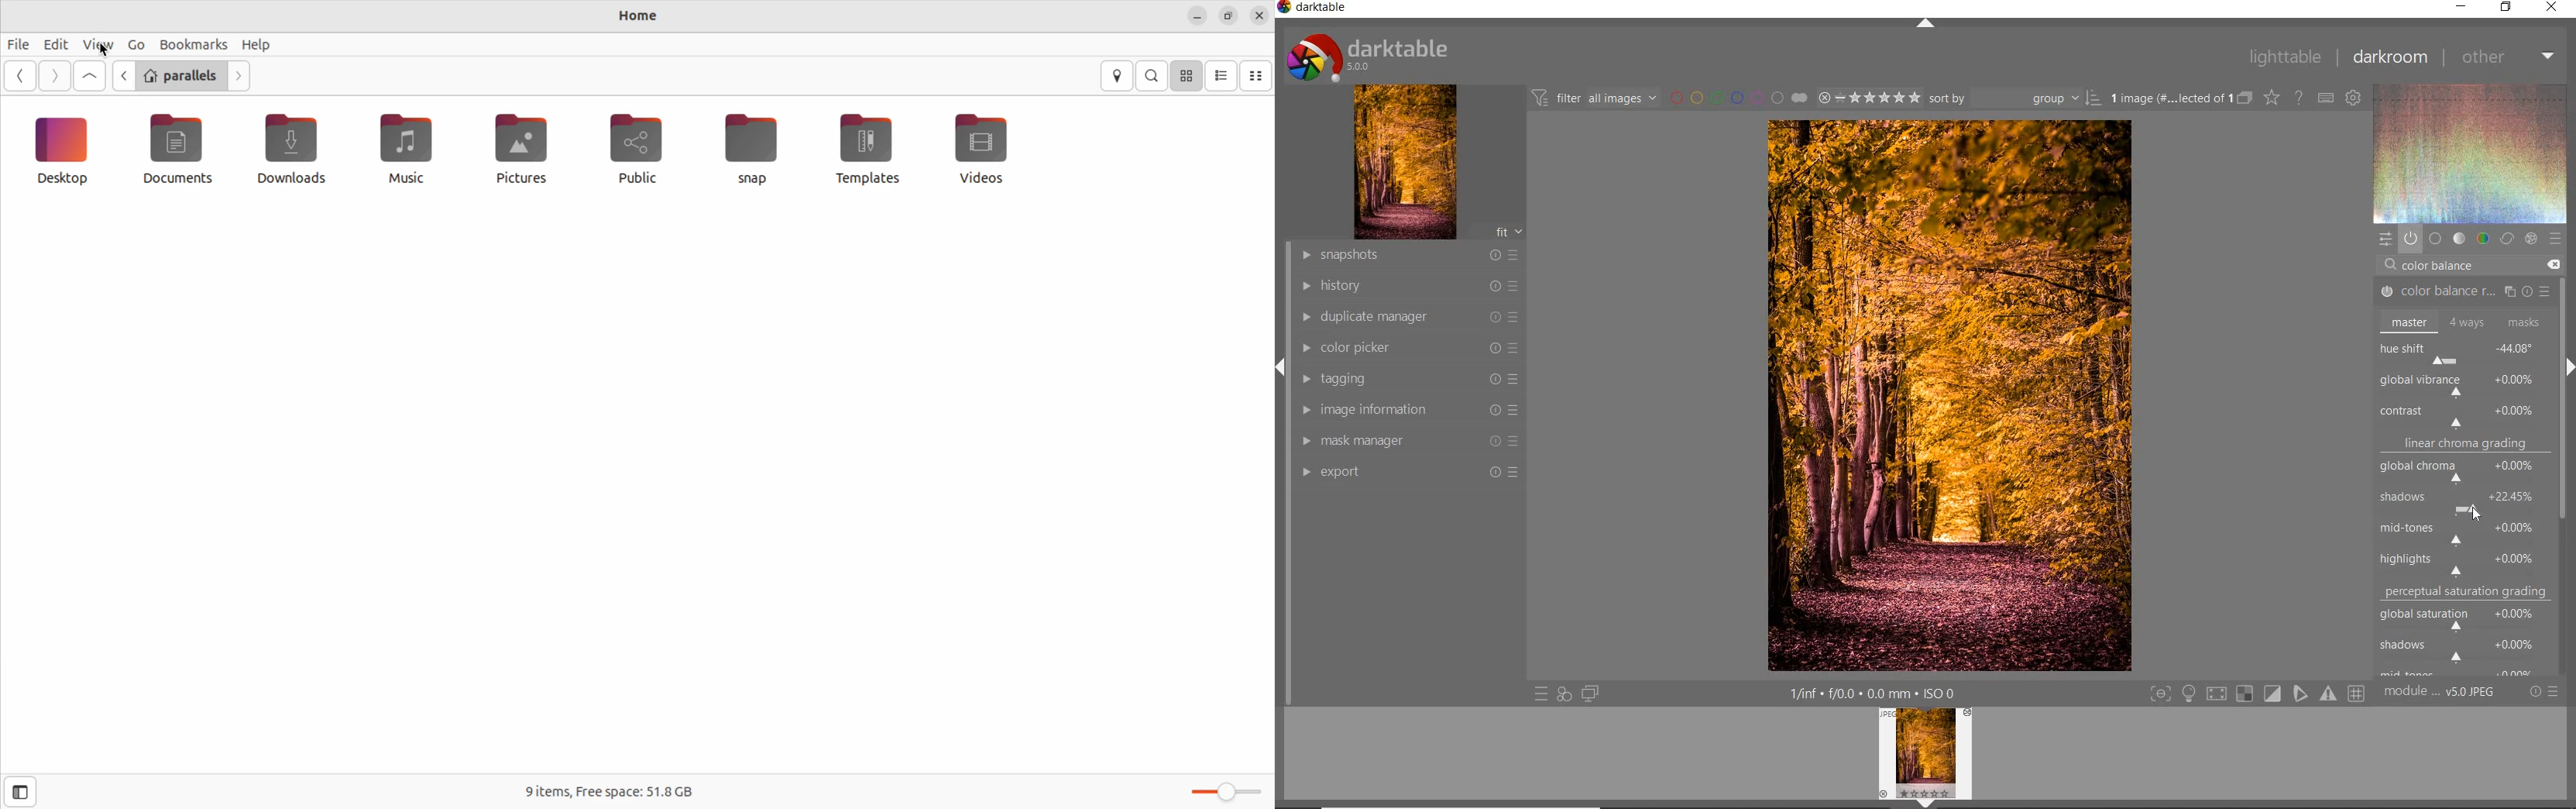 The height and width of the screenshot is (812, 2576). What do you see at coordinates (1410, 471) in the screenshot?
I see `export` at bounding box center [1410, 471].